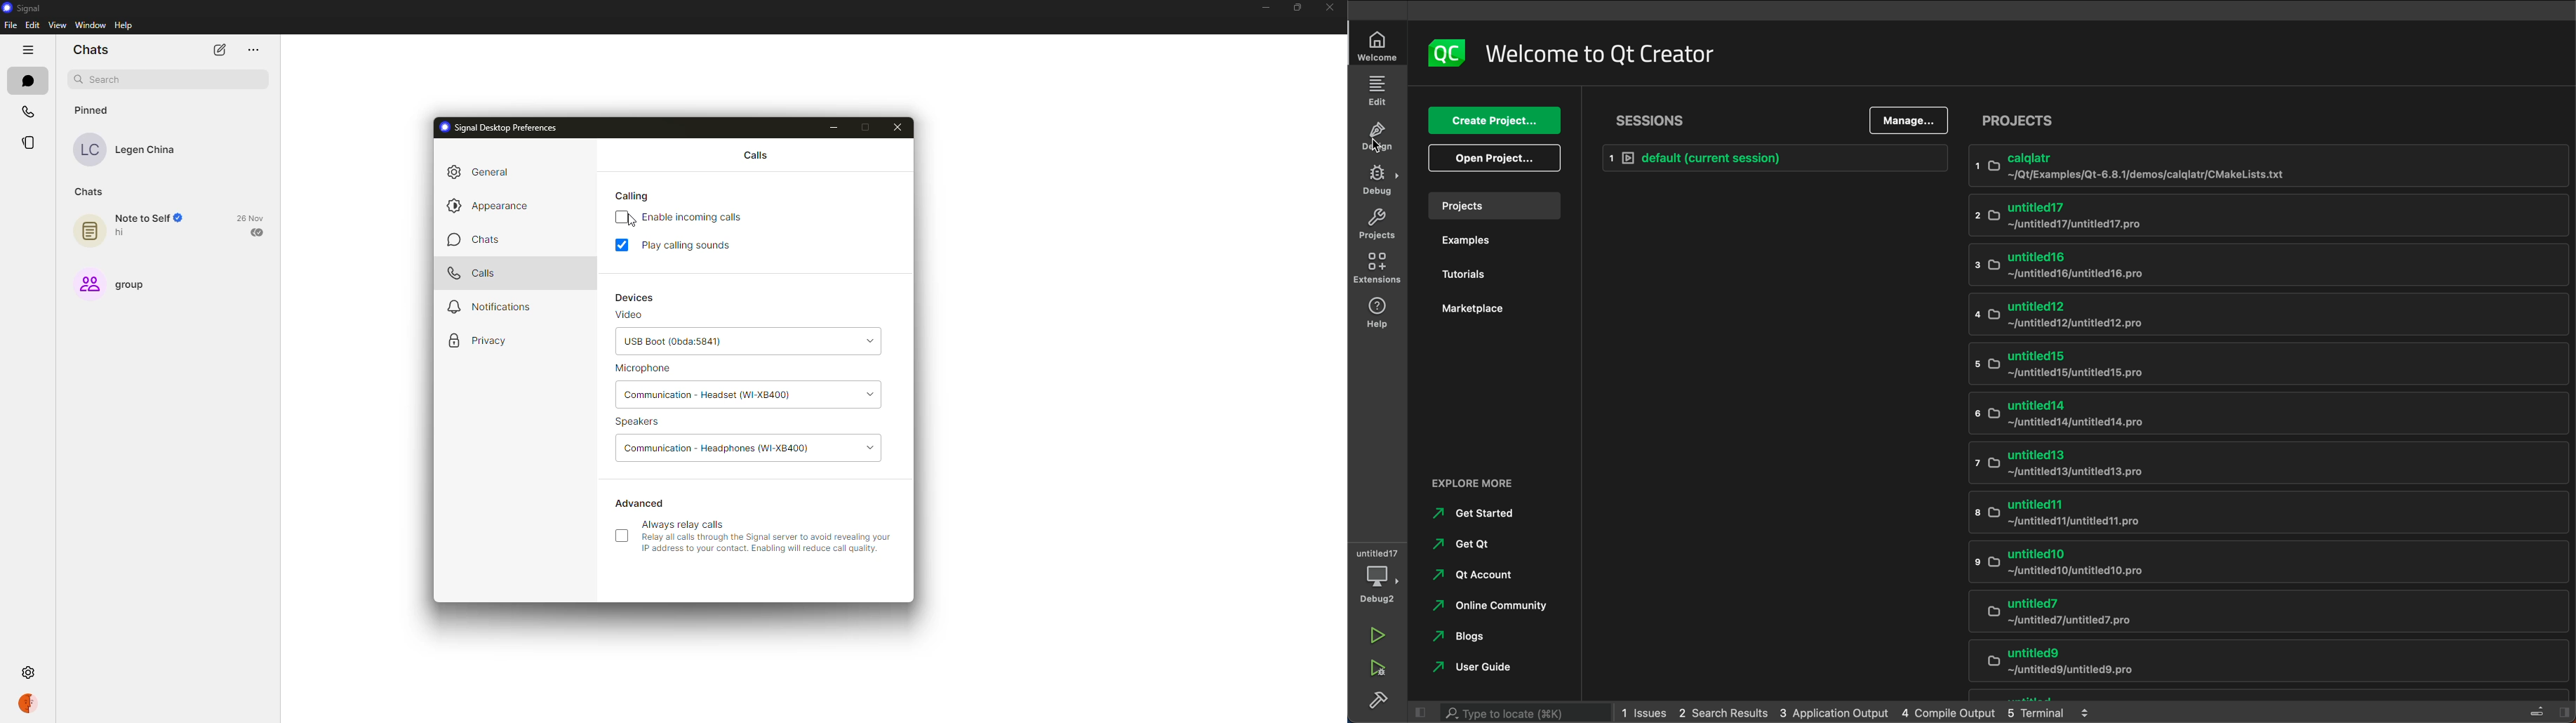 The image size is (2576, 728). Describe the element at coordinates (250, 218) in the screenshot. I see `date` at that location.